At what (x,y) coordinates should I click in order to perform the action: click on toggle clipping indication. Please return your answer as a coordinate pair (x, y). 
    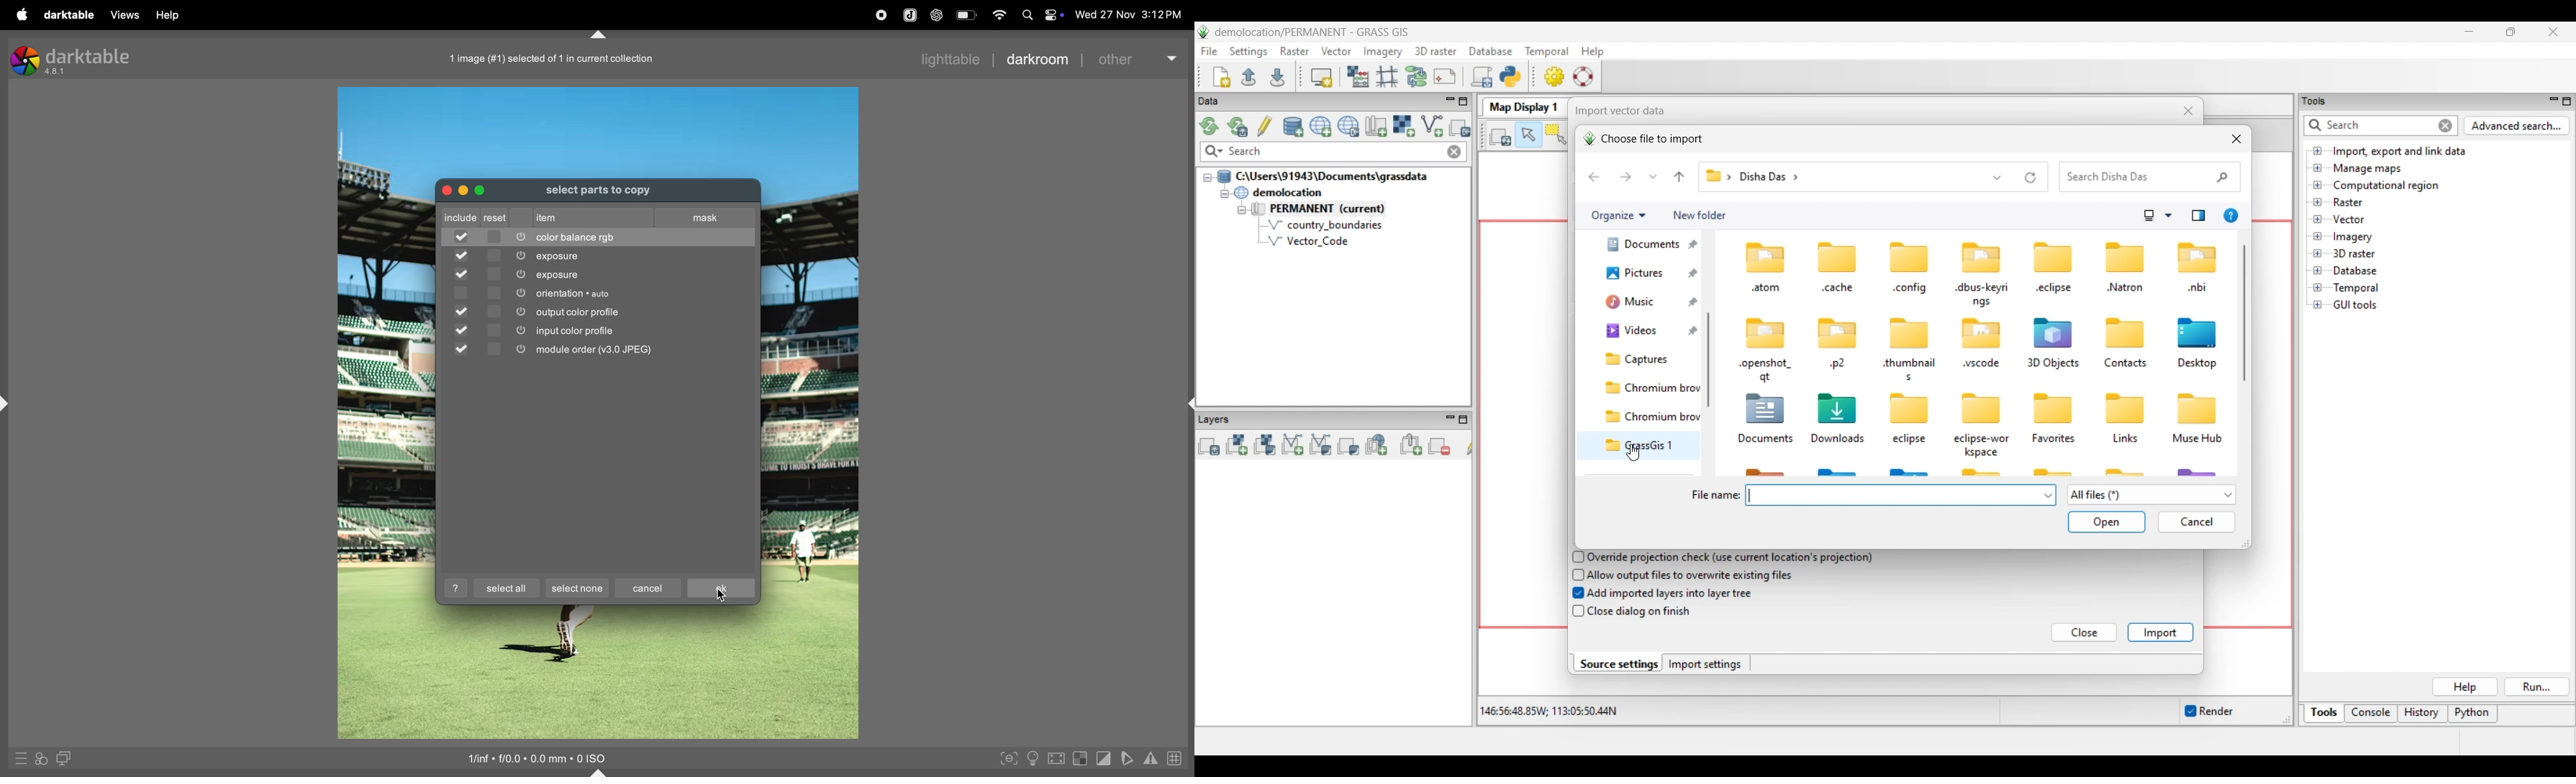
    Looking at the image, I should click on (1103, 759).